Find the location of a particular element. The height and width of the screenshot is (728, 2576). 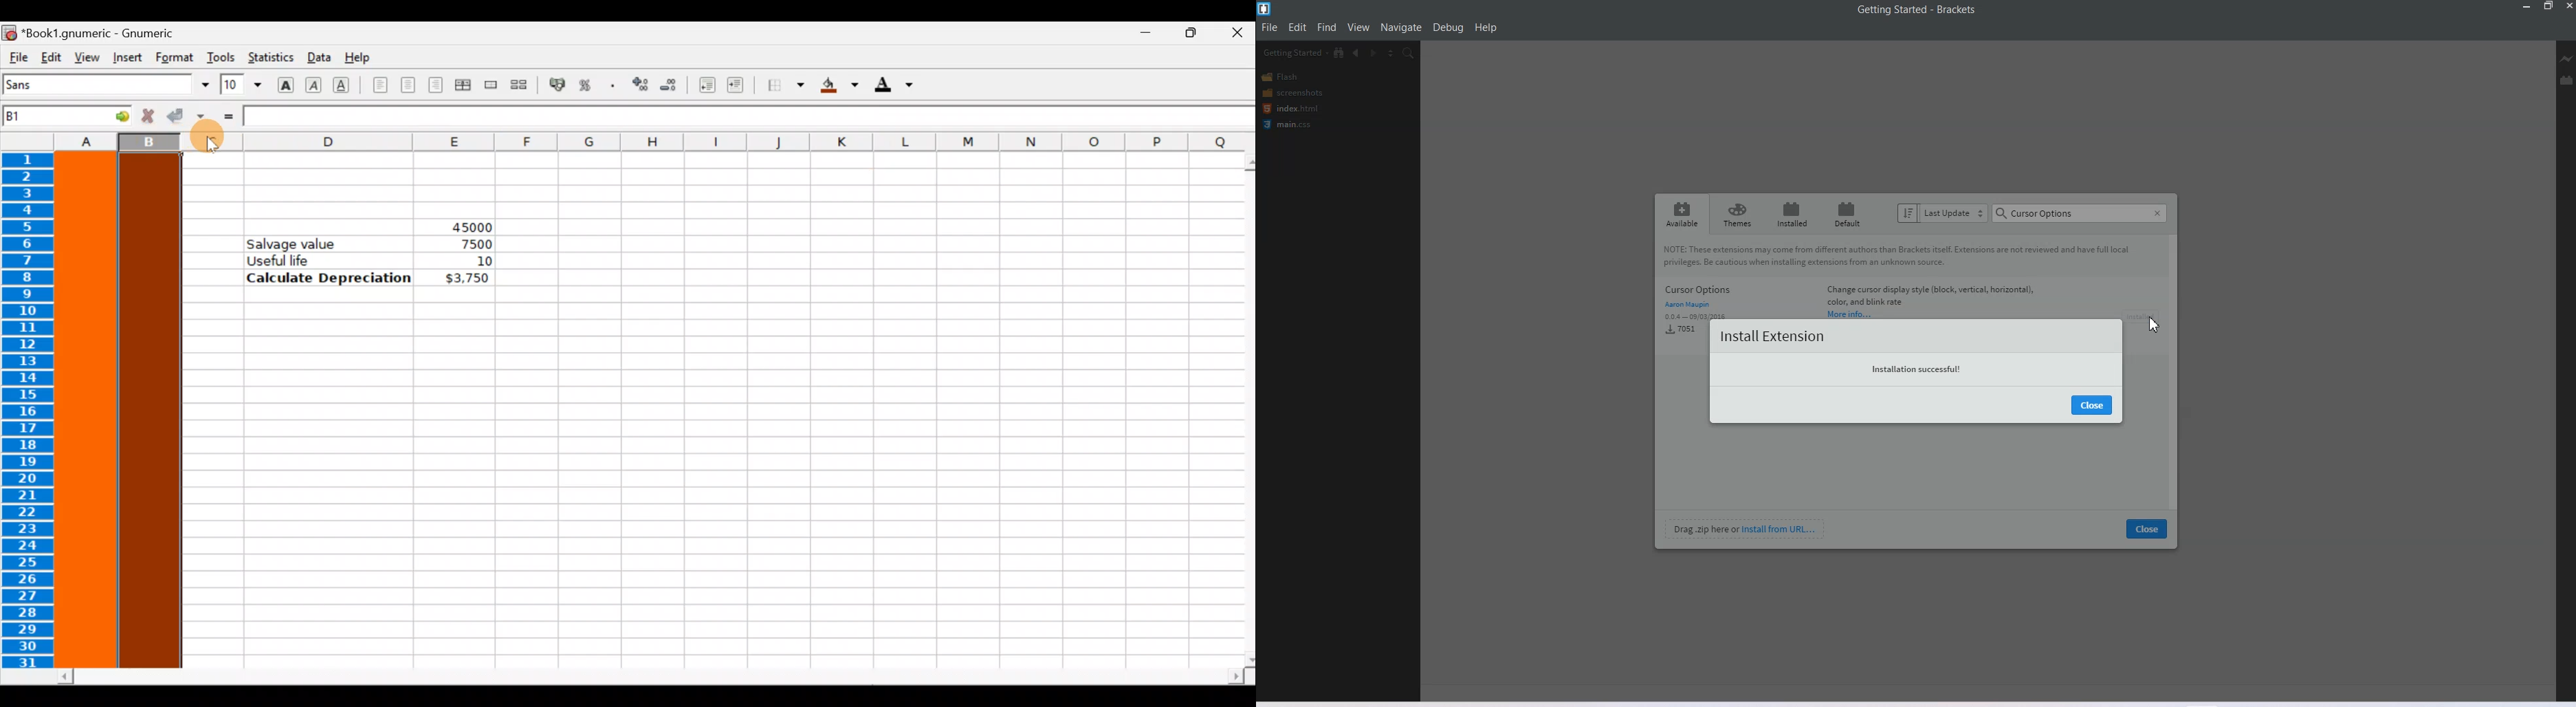

Underline is located at coordinates (347, 85).